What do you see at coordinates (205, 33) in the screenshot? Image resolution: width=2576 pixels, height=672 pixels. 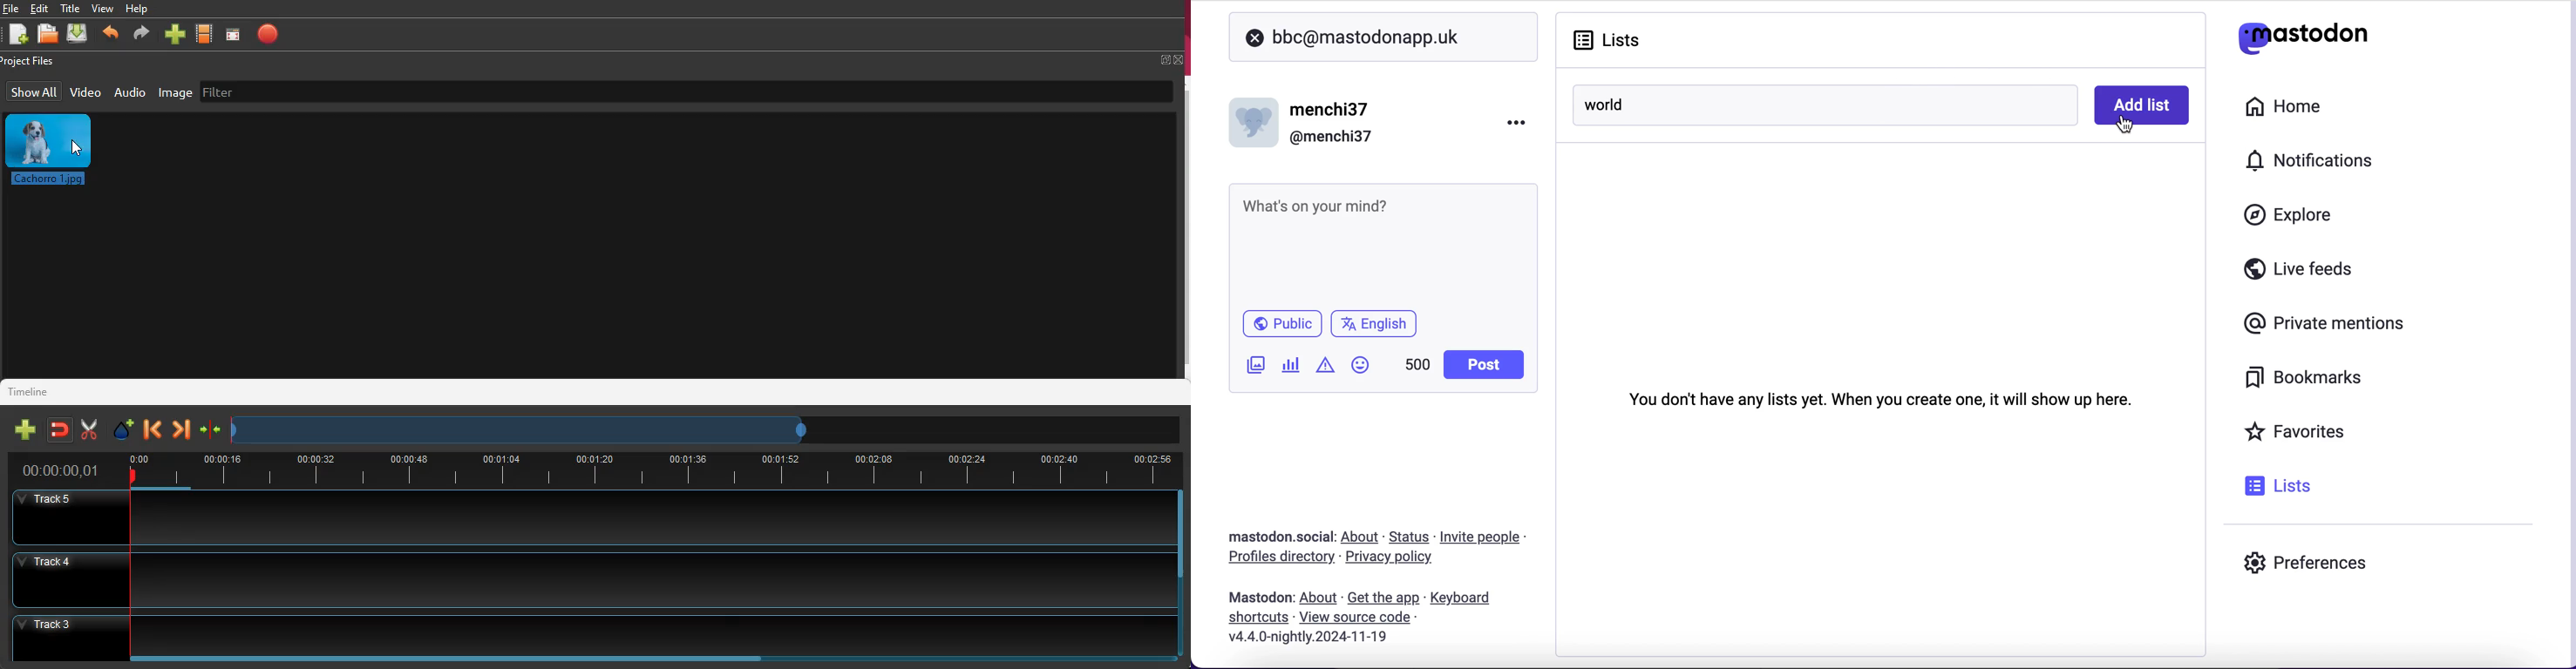 I see `movie` at bounding box center [205, 33].